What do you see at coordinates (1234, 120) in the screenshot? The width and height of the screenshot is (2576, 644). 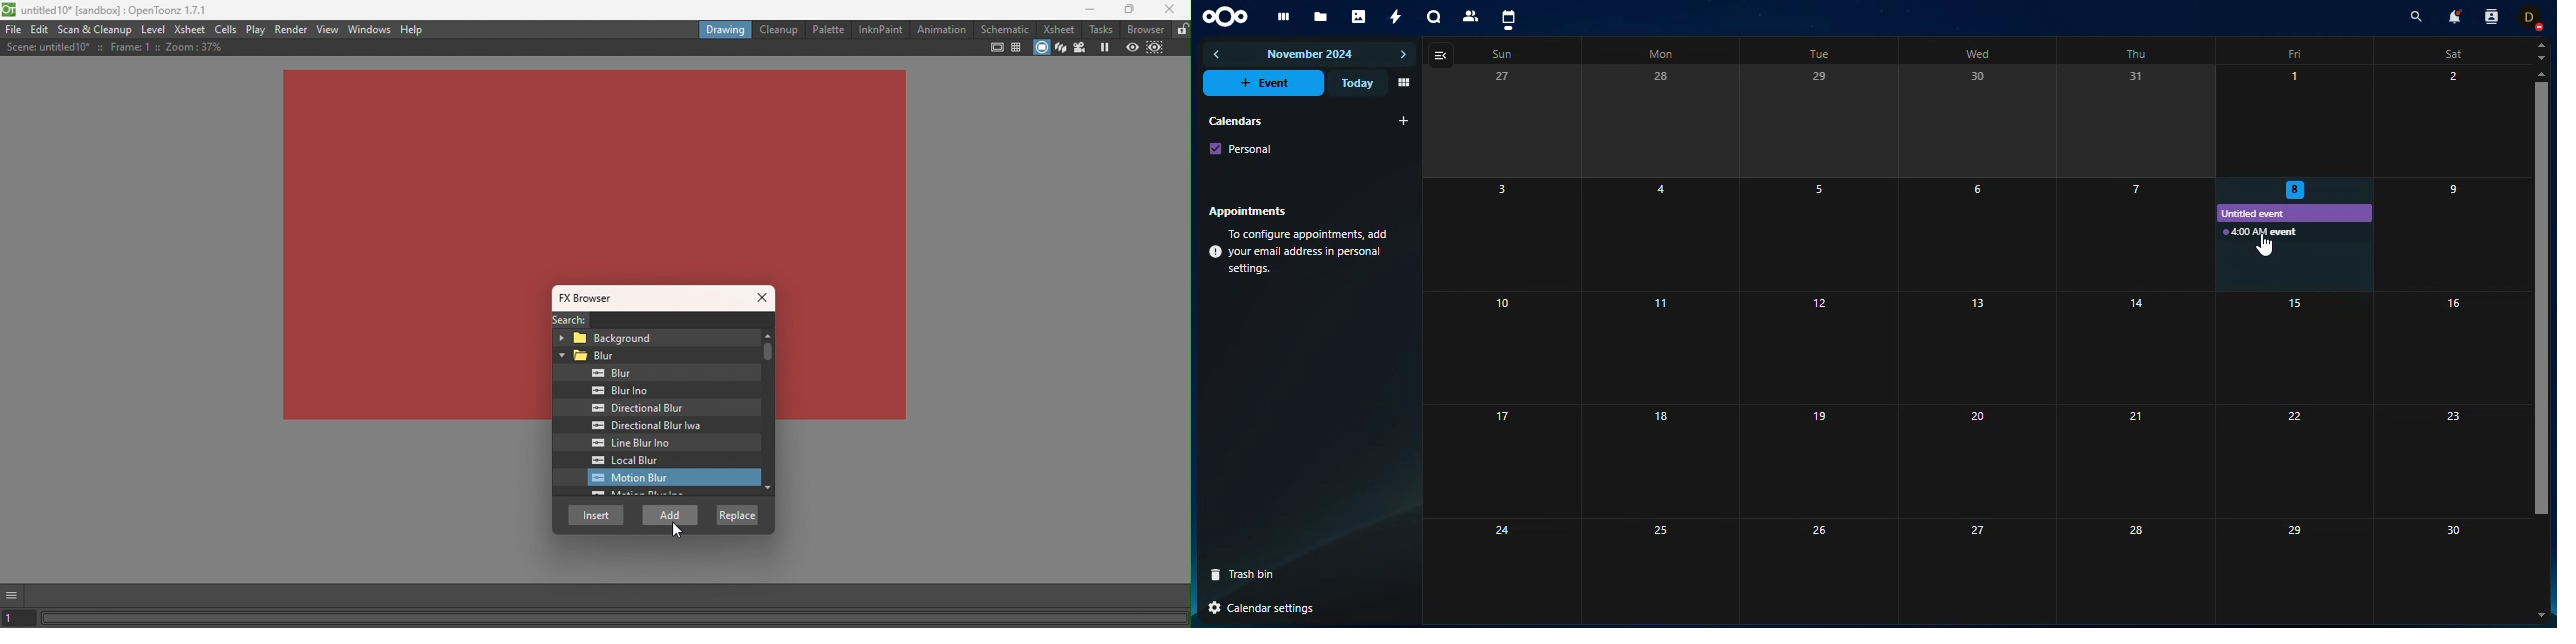 I see `calendars` at bounding box center [1234, 120].